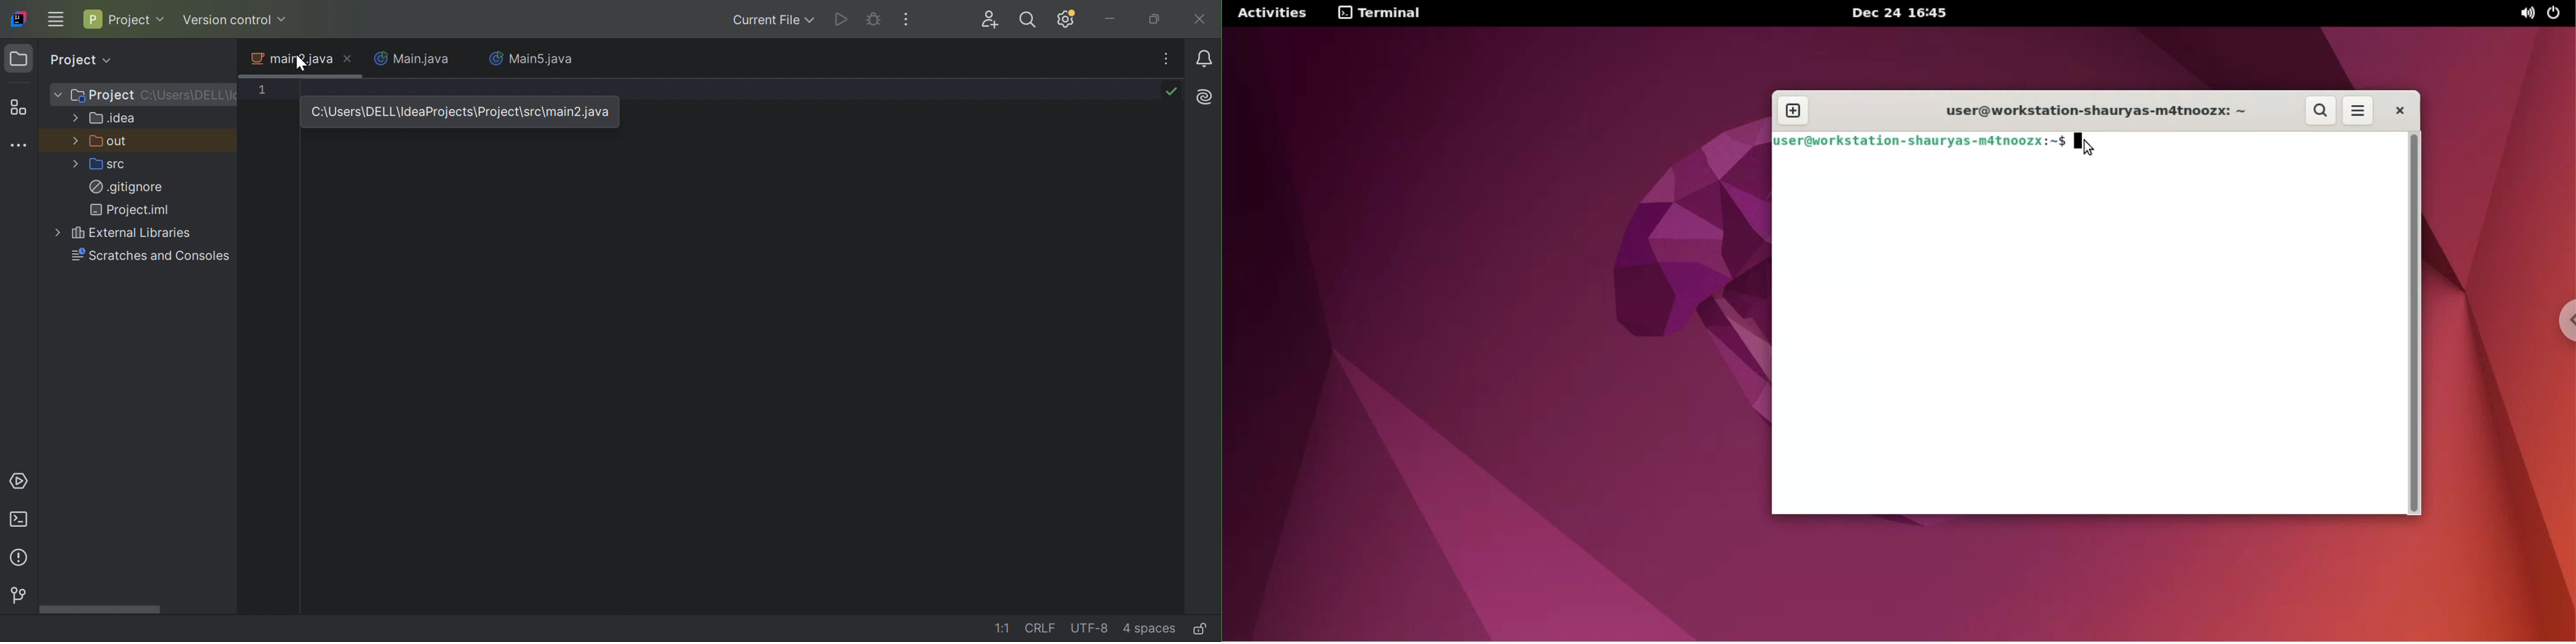 The image size is (2576, 644). What do you see at coordinates (534, 59) in the screenshot?
I see `Main5.java` at bounding box center [534, 59].